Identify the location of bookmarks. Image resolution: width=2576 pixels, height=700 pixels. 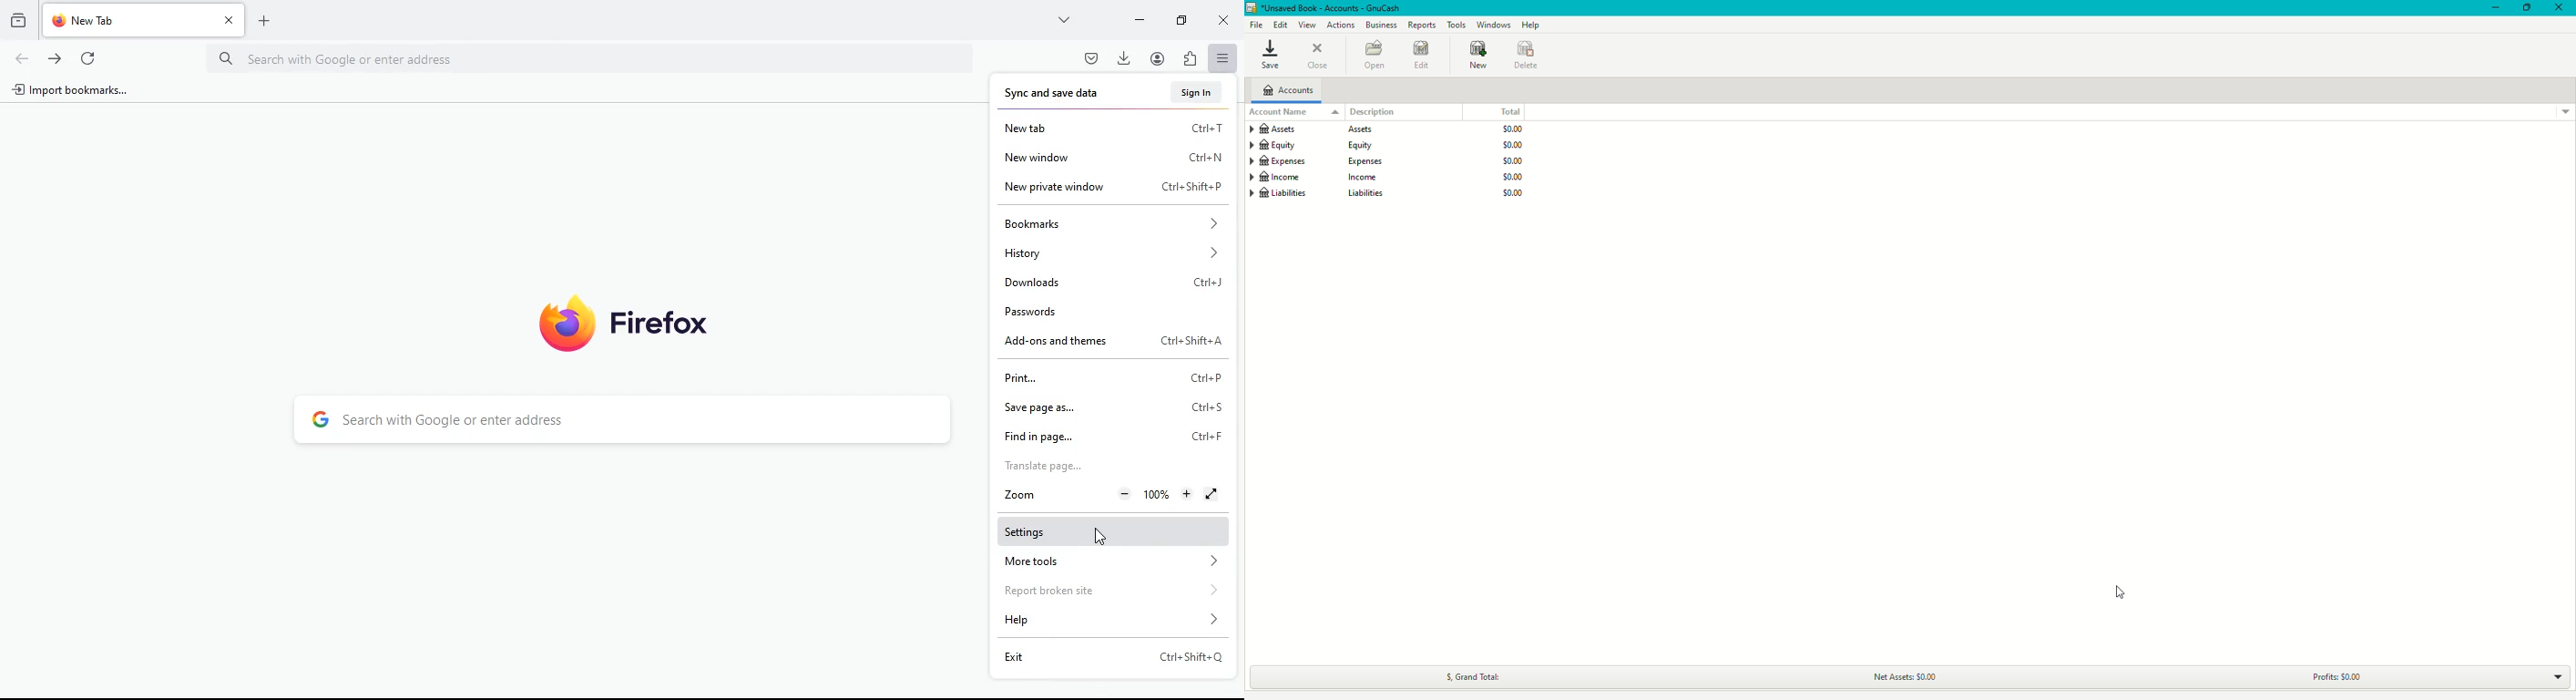
(1115, 224).